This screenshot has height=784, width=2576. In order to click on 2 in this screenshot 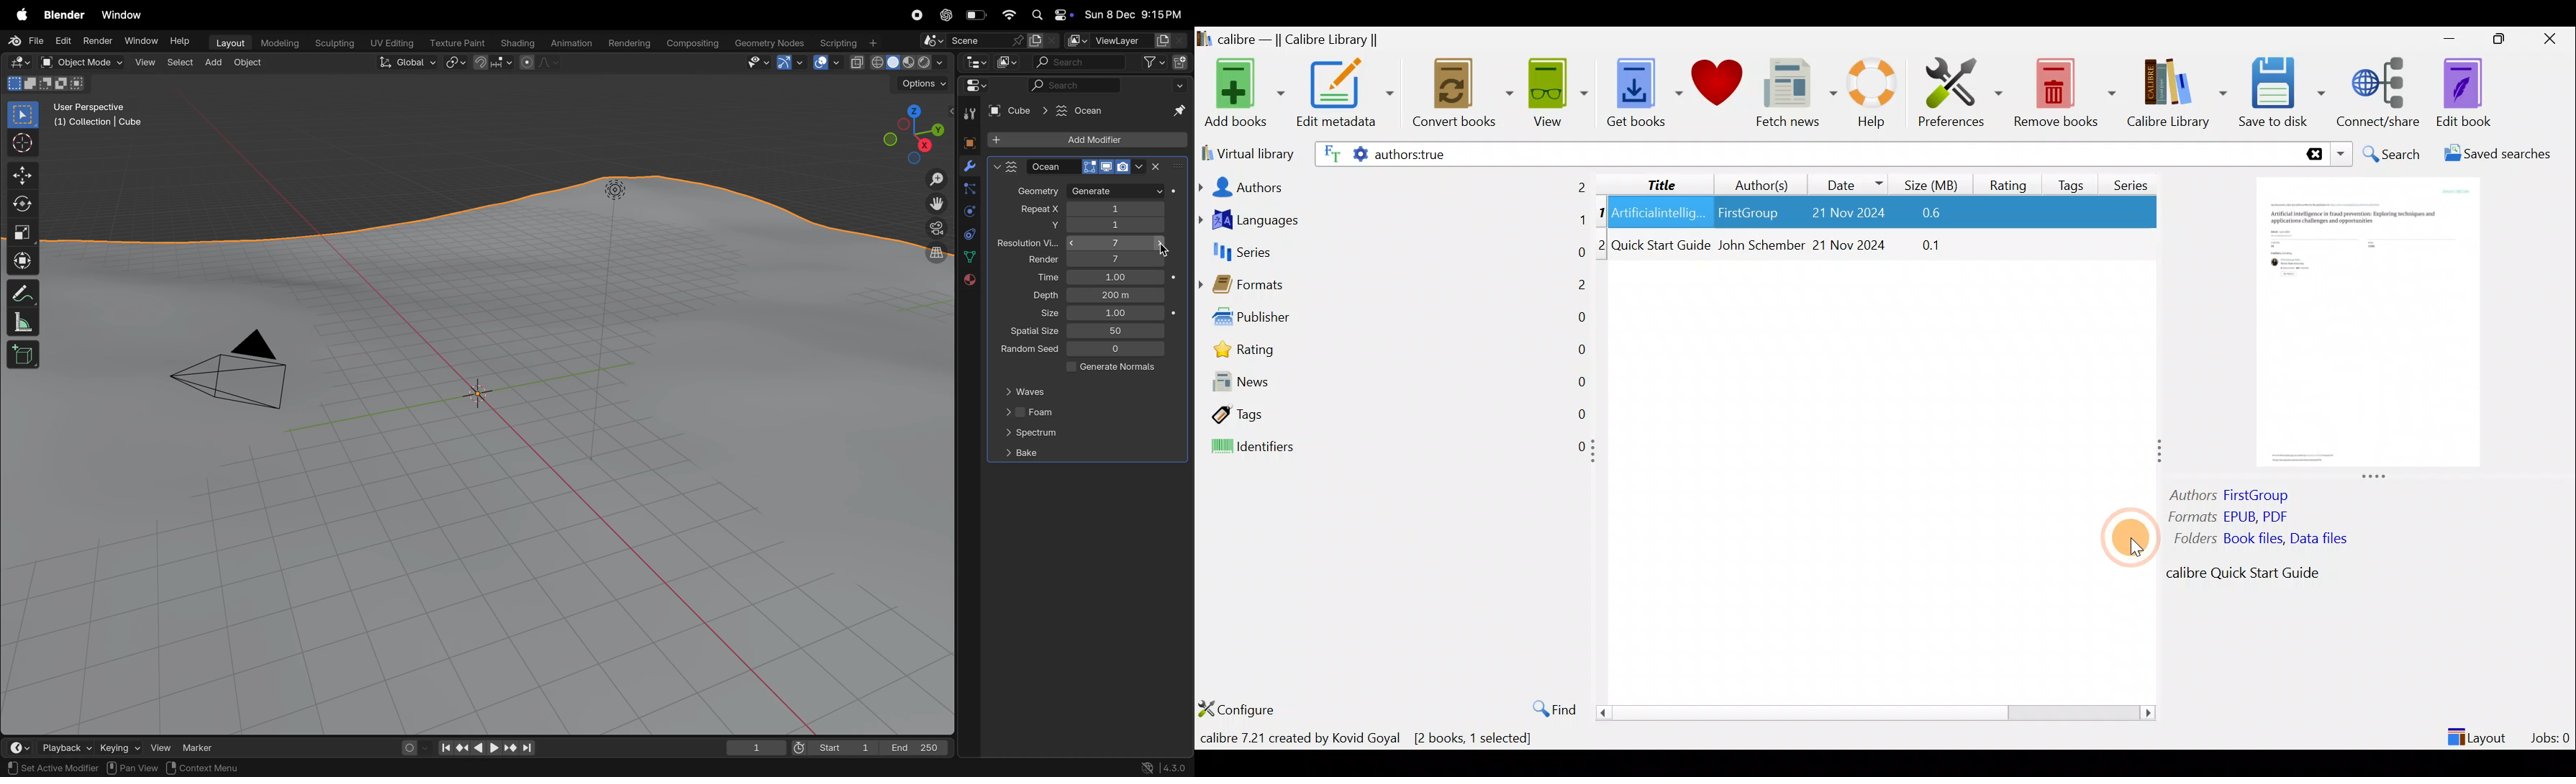, I will do `click(1604, 244)`.